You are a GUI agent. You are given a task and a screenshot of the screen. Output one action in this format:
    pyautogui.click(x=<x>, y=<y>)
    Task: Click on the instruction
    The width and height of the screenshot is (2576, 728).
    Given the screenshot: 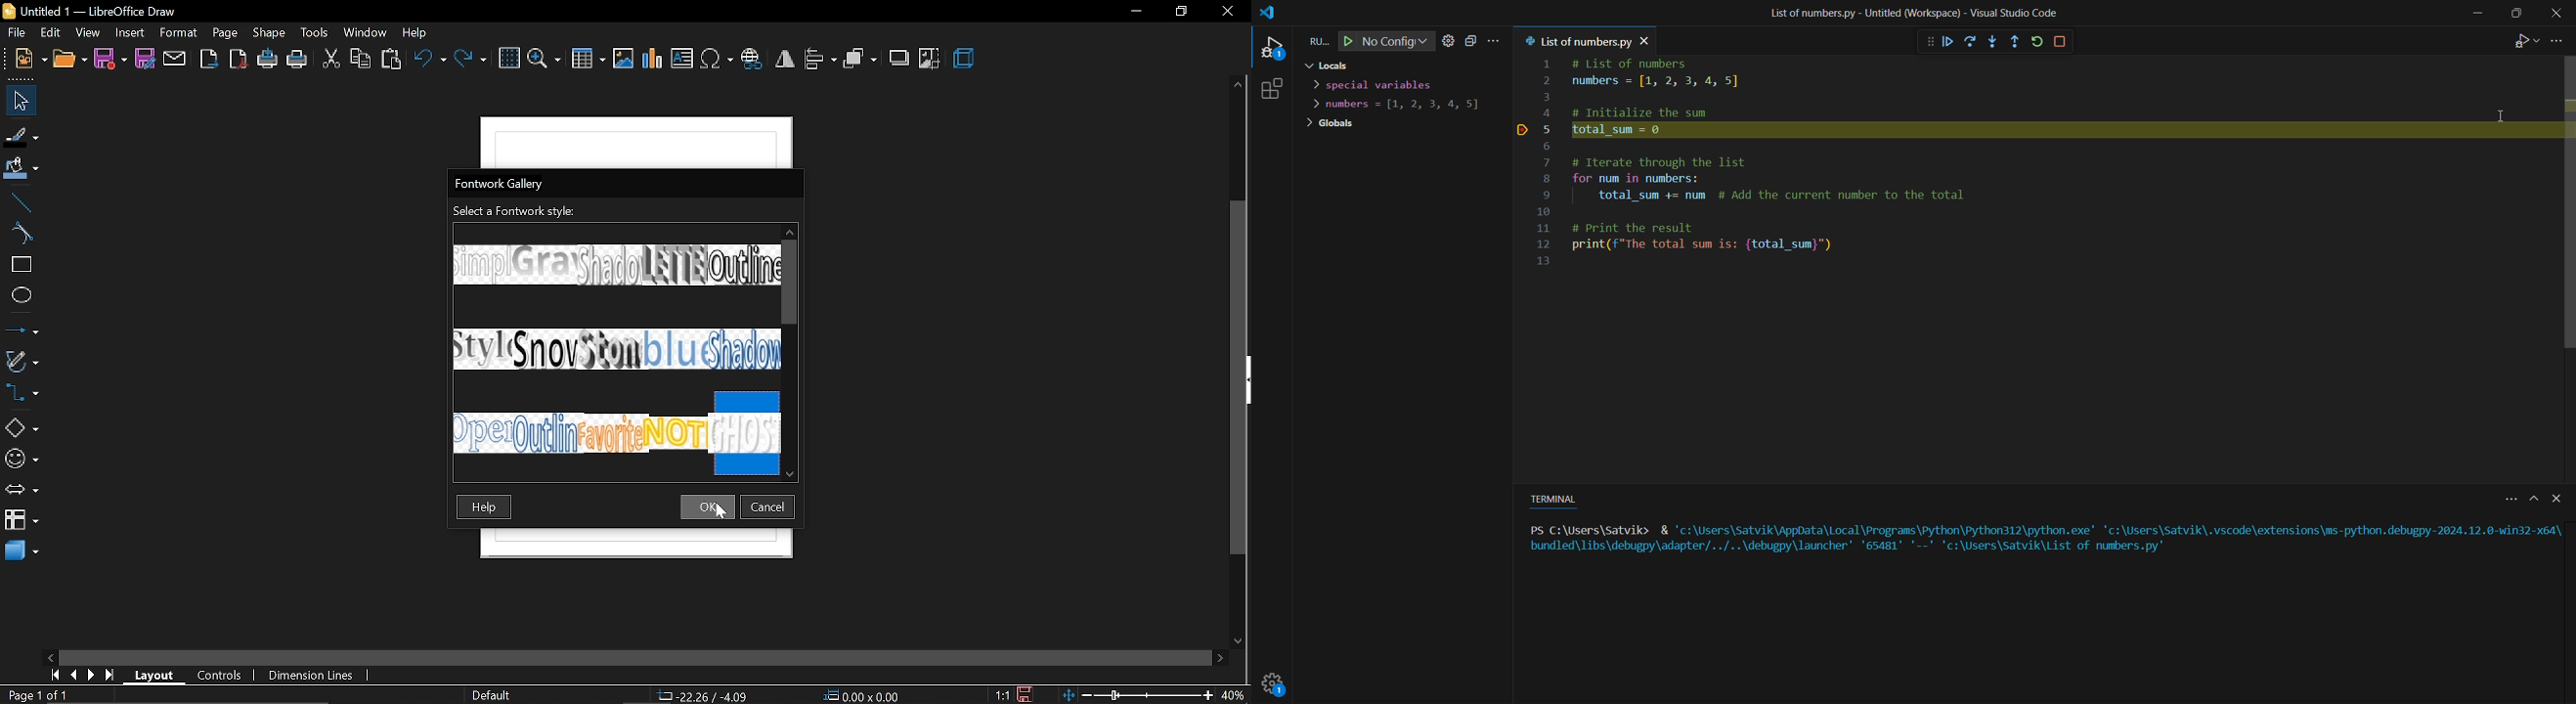 What is the action you would take?
    pyautogui.click(x=2042, y=537)
    